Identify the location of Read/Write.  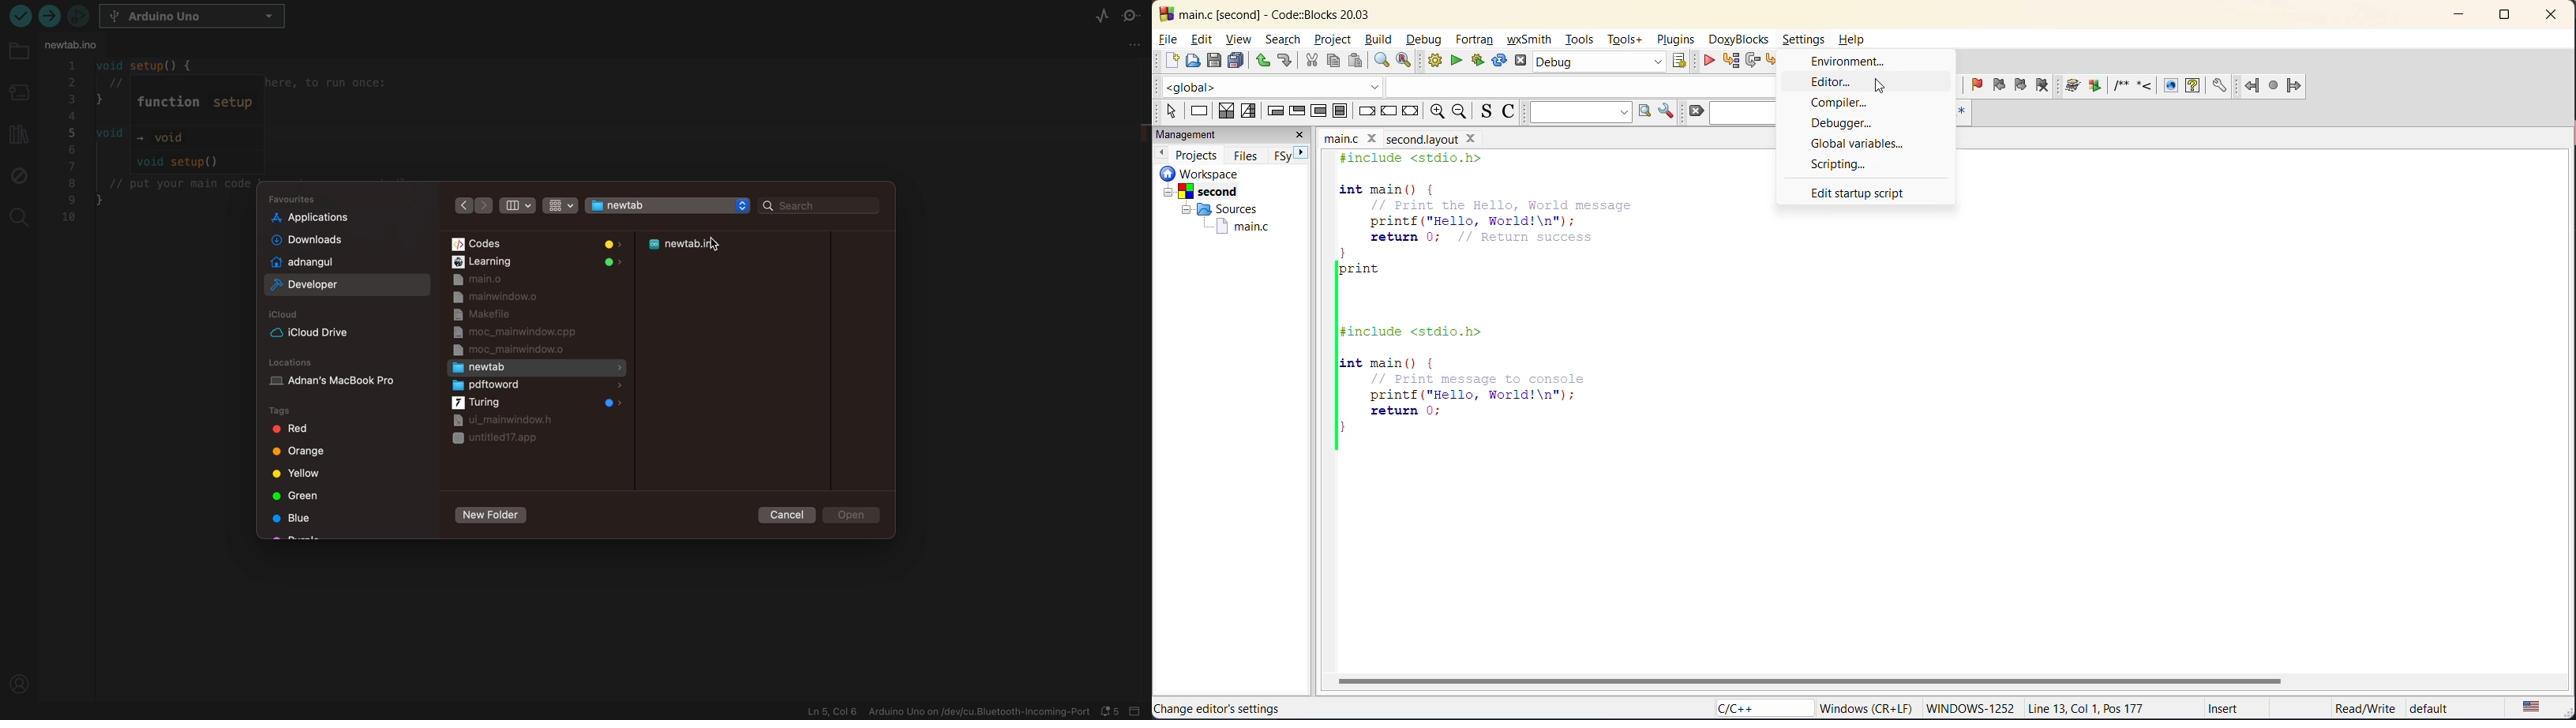
(2349, 708).